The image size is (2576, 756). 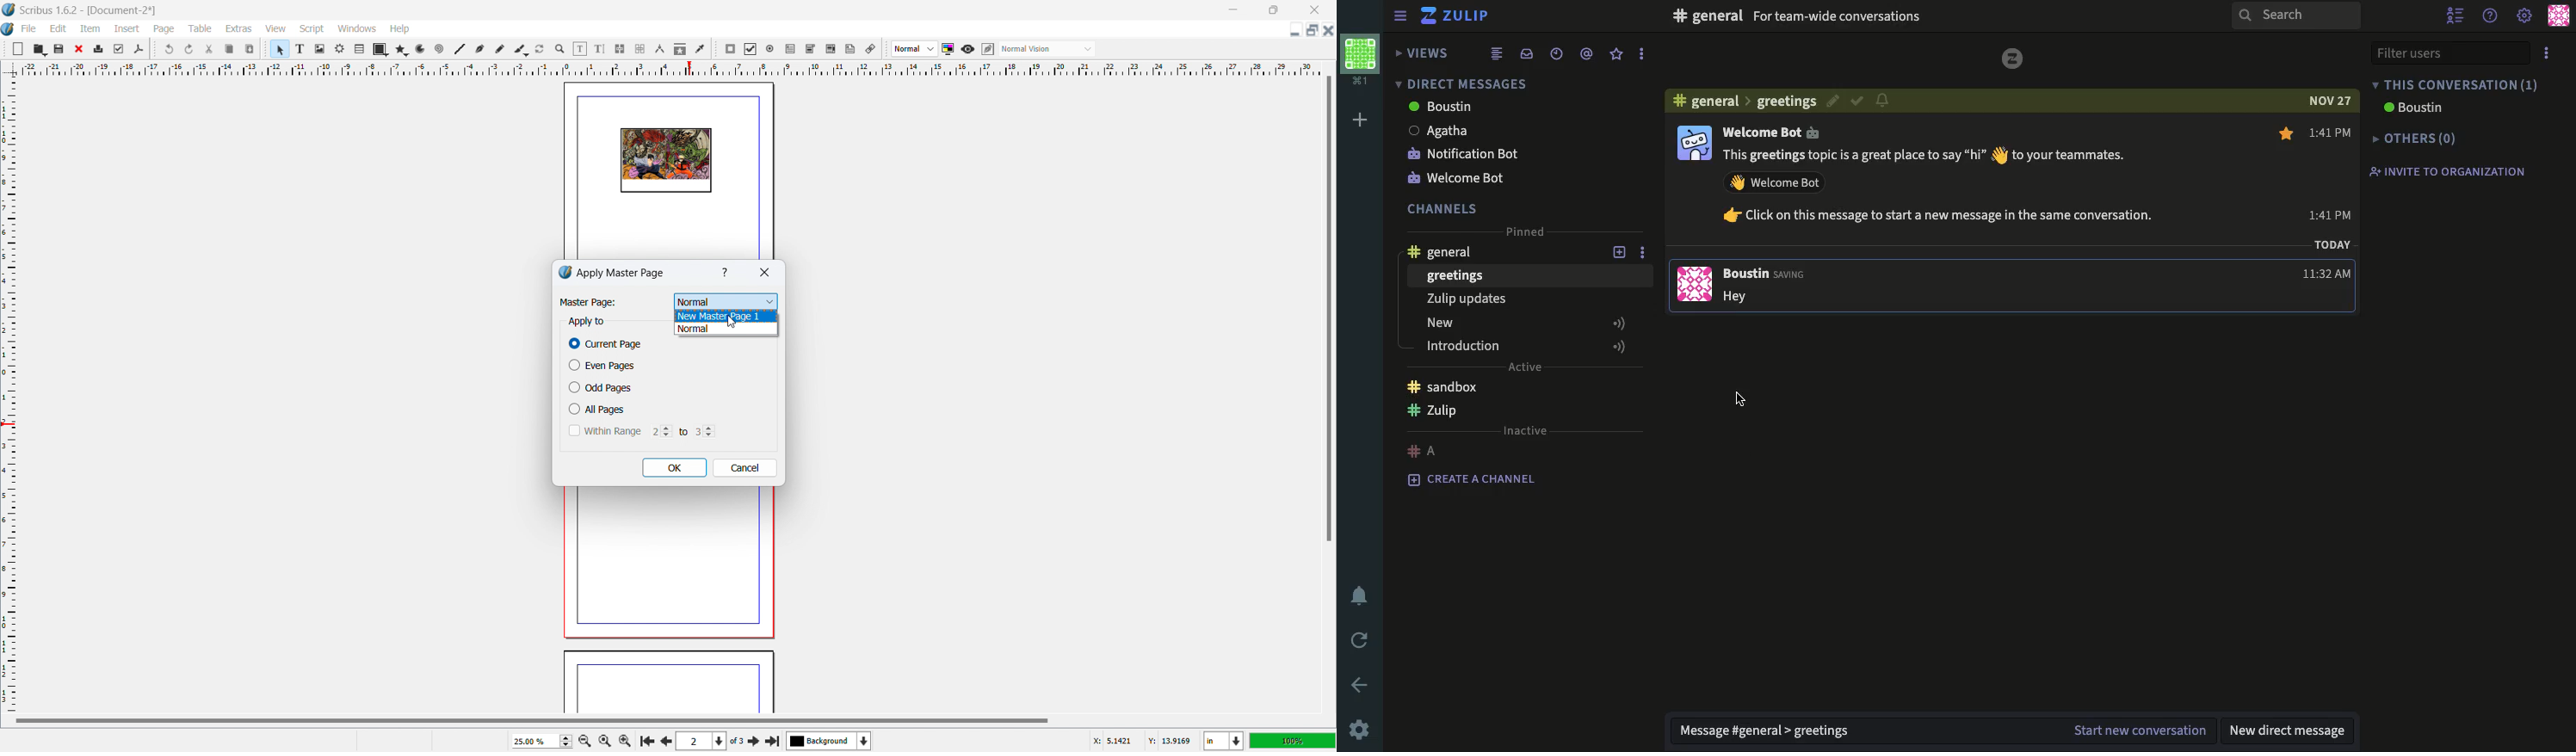 What do you see at coordinates (201, 29) in the screenshot?
I see `table` at bounding box center [201, 29].